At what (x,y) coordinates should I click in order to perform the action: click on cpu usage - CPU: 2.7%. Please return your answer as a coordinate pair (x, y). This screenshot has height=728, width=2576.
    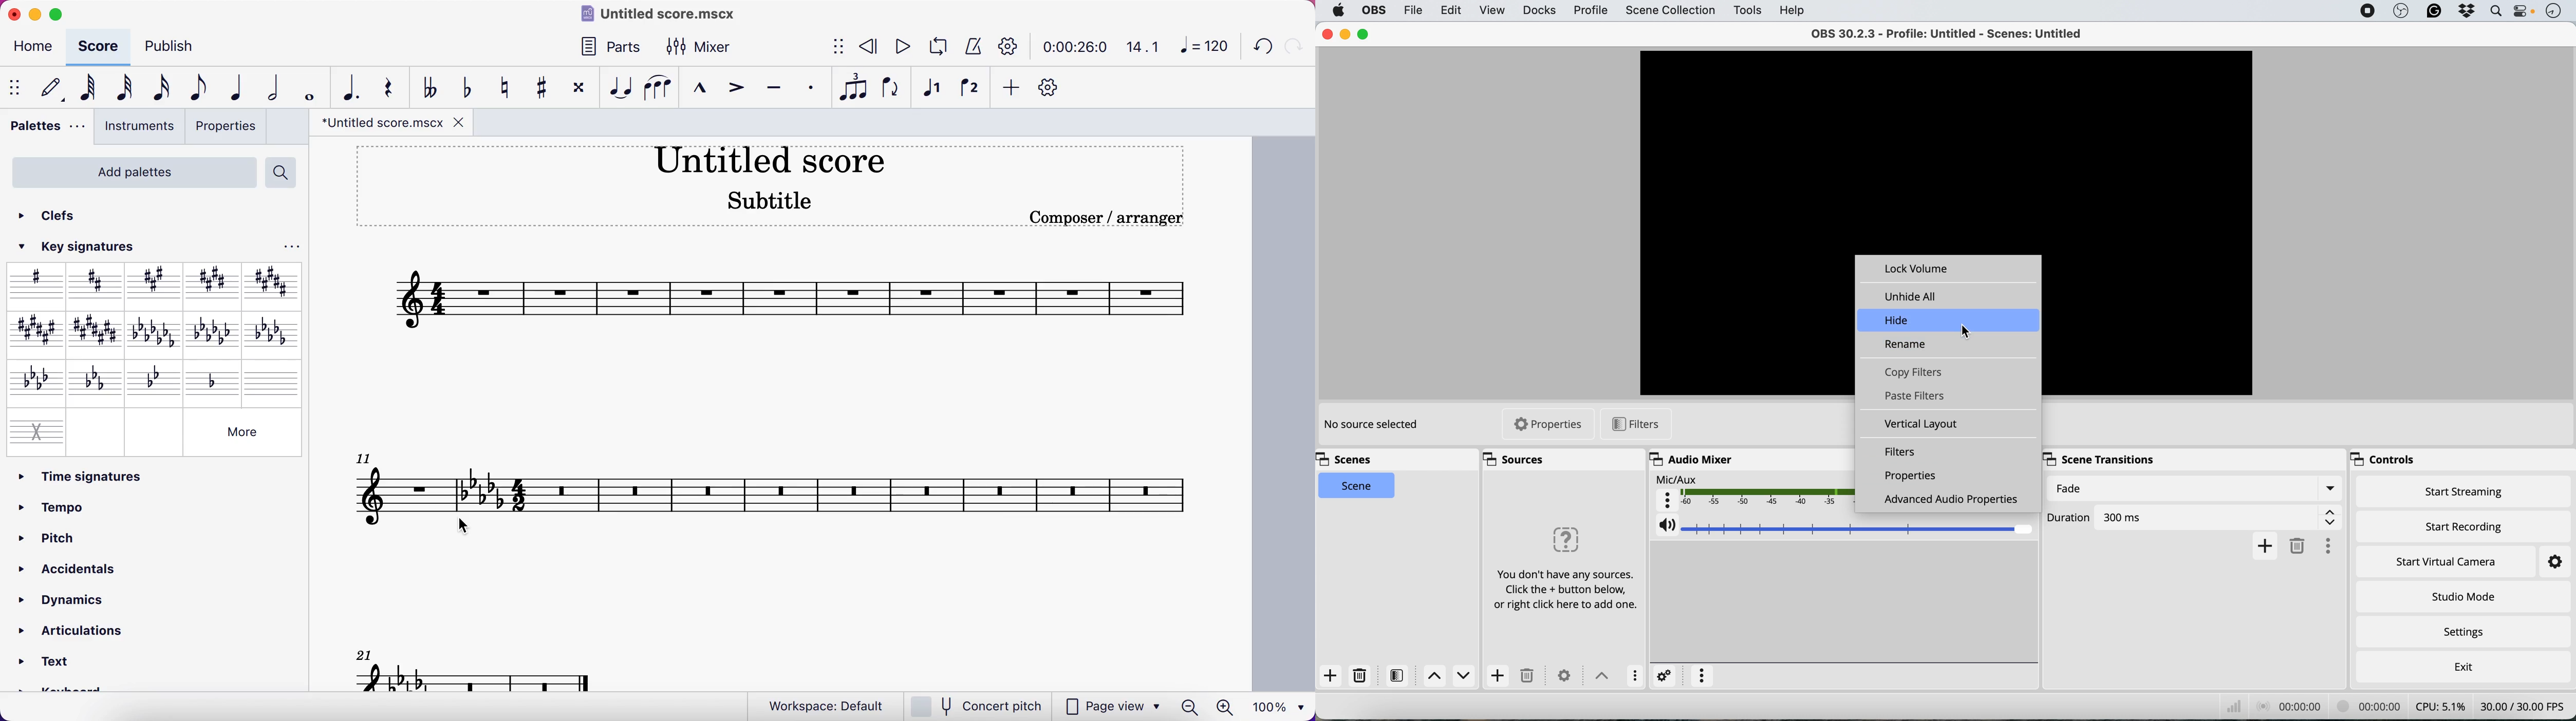
    Looking at the image, I should click on (2445, 707).